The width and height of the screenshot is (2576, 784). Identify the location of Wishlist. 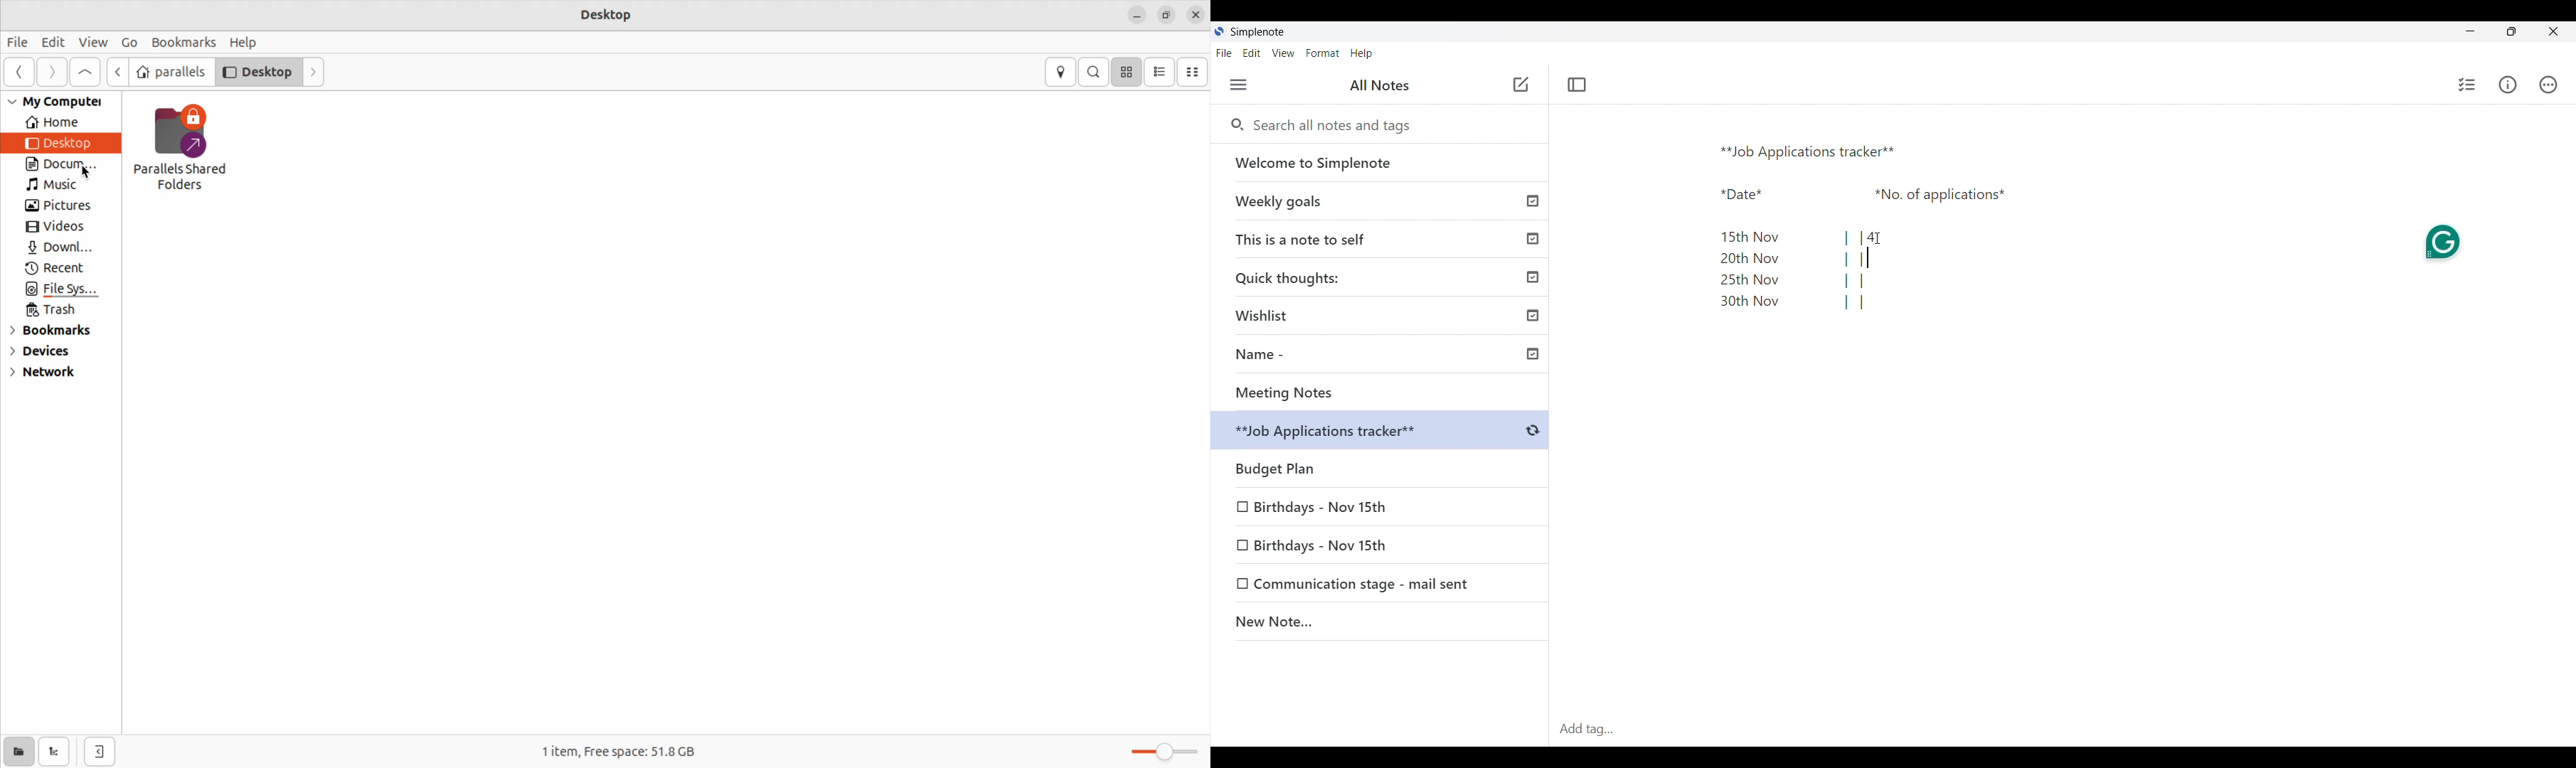
(1385, 313).